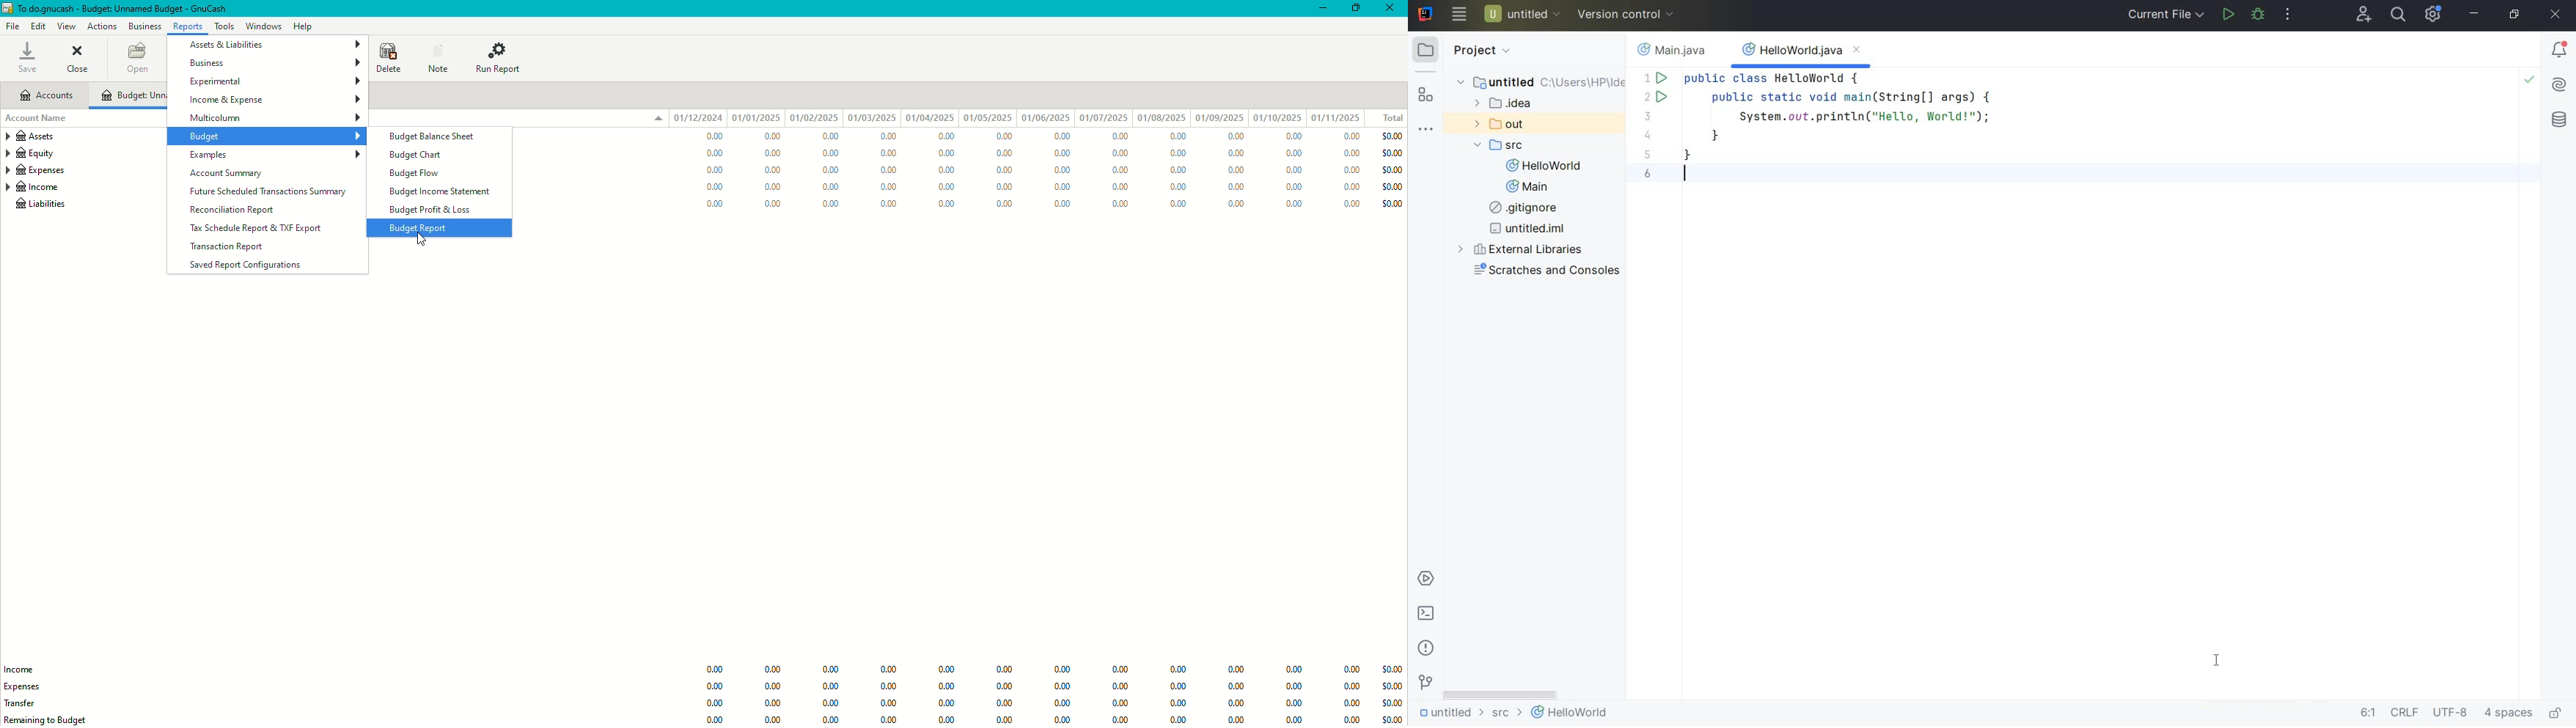  I want to click on 0.00, so click(831, 670).